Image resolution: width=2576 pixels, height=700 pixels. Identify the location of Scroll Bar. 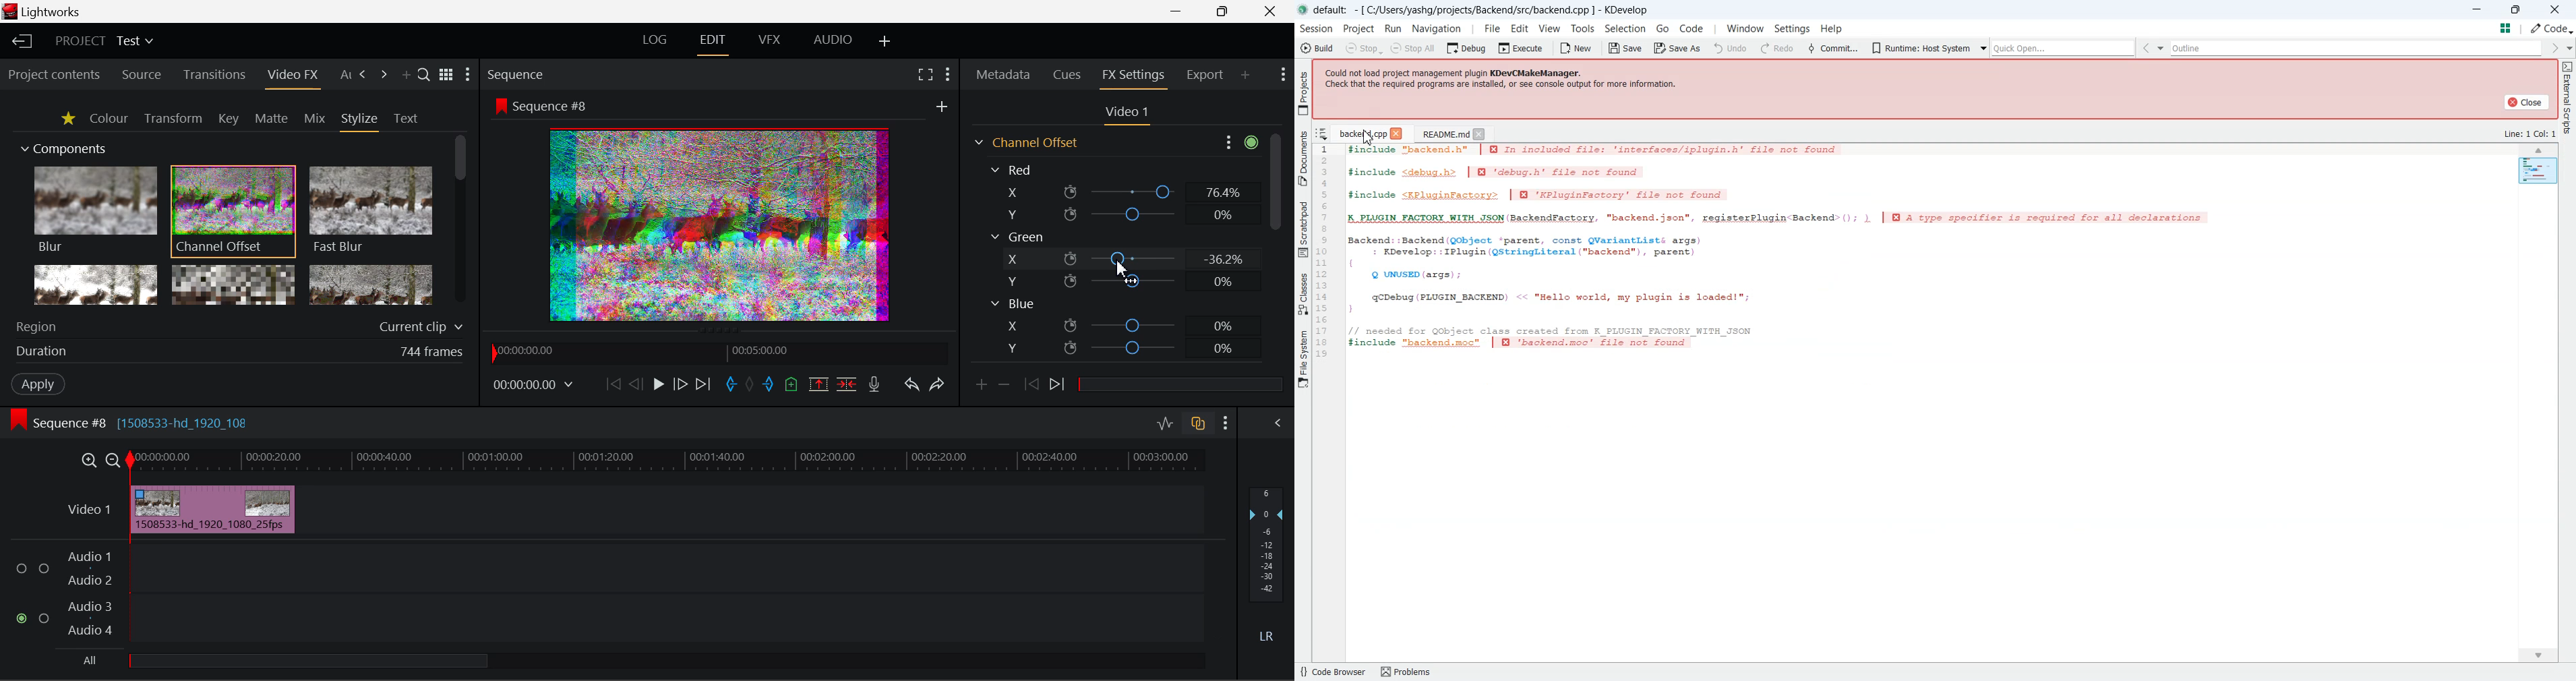
(458, 219).